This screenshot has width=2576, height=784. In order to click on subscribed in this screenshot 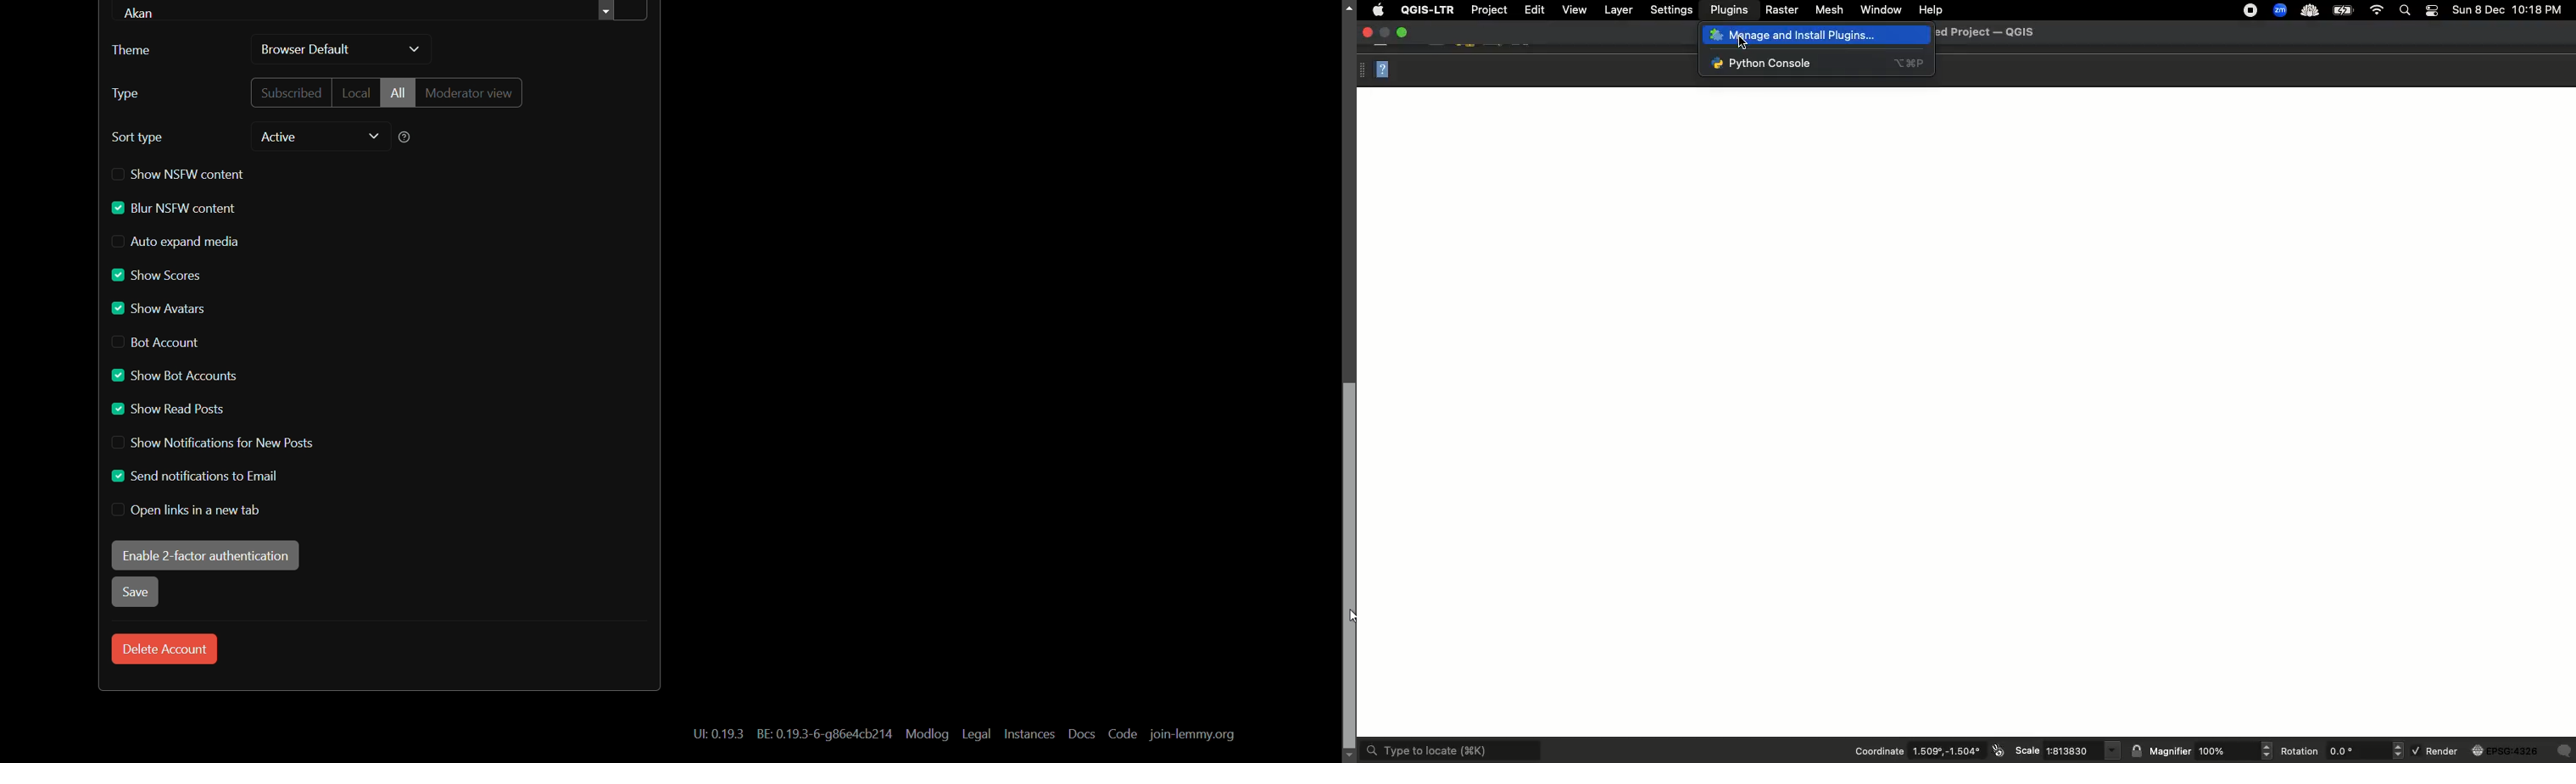, I will do `click(292, 92)`.